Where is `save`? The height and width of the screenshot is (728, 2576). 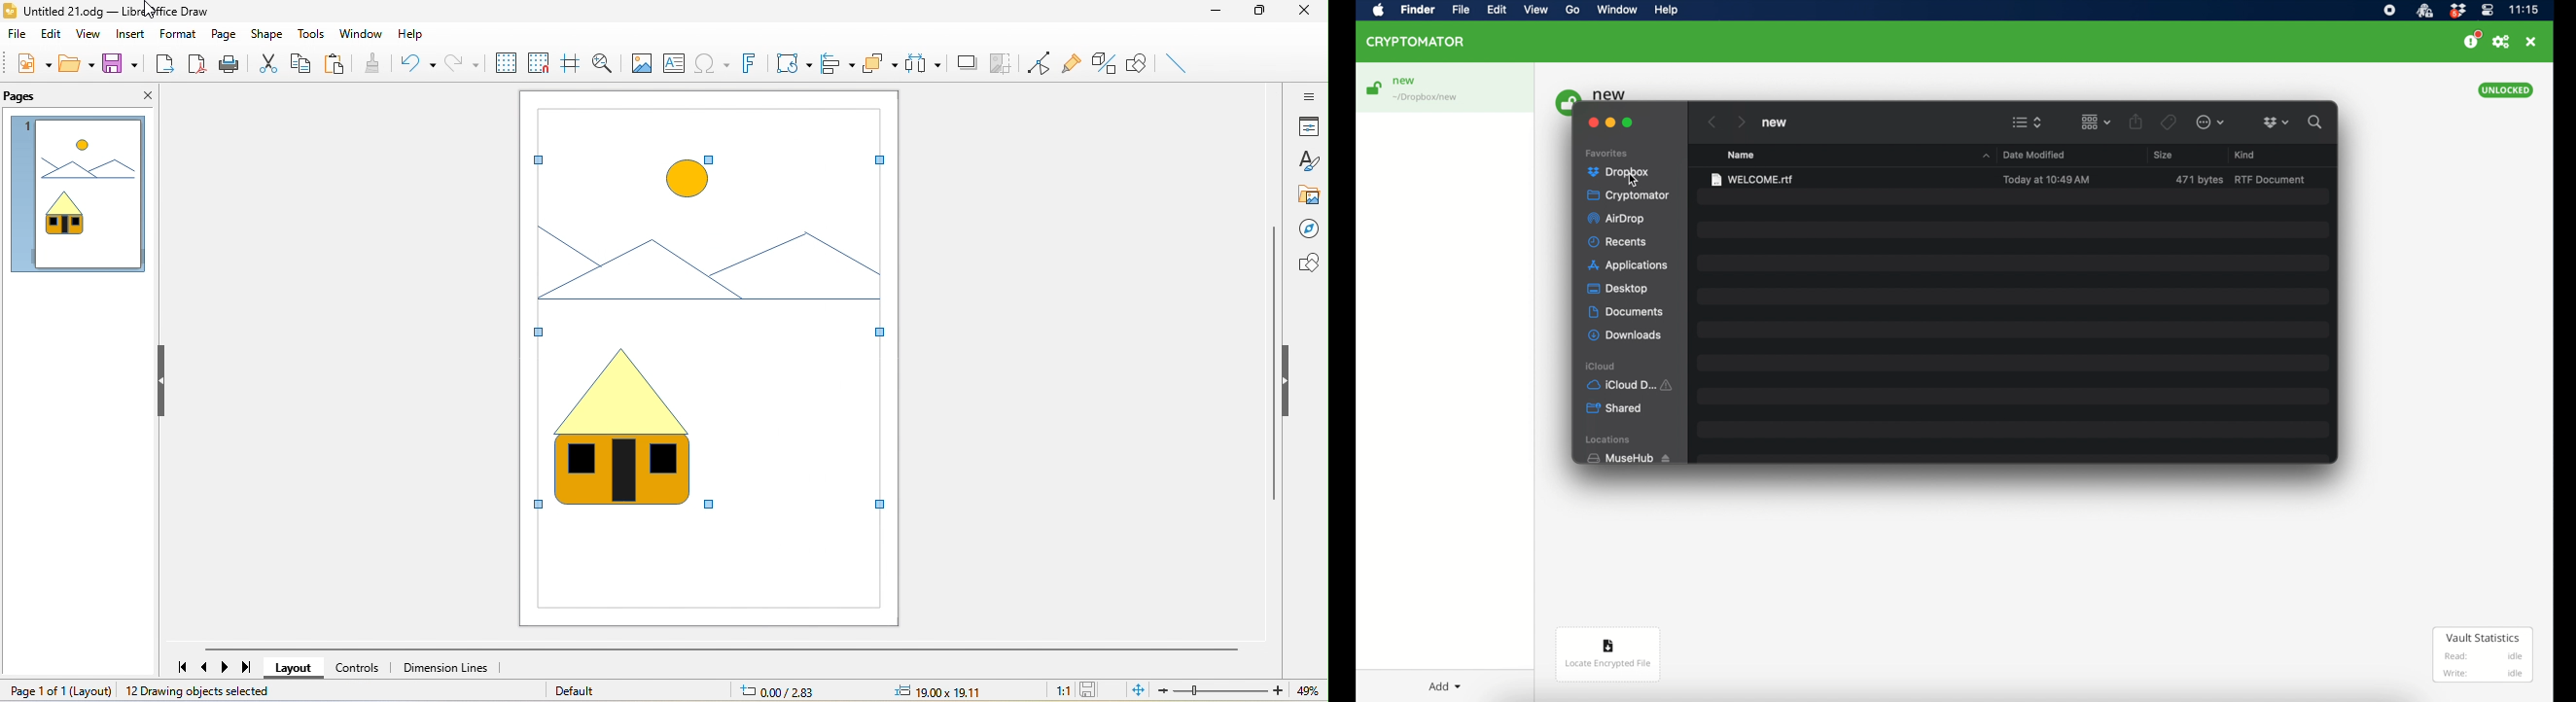 save is located at coordinates (1092, 690).